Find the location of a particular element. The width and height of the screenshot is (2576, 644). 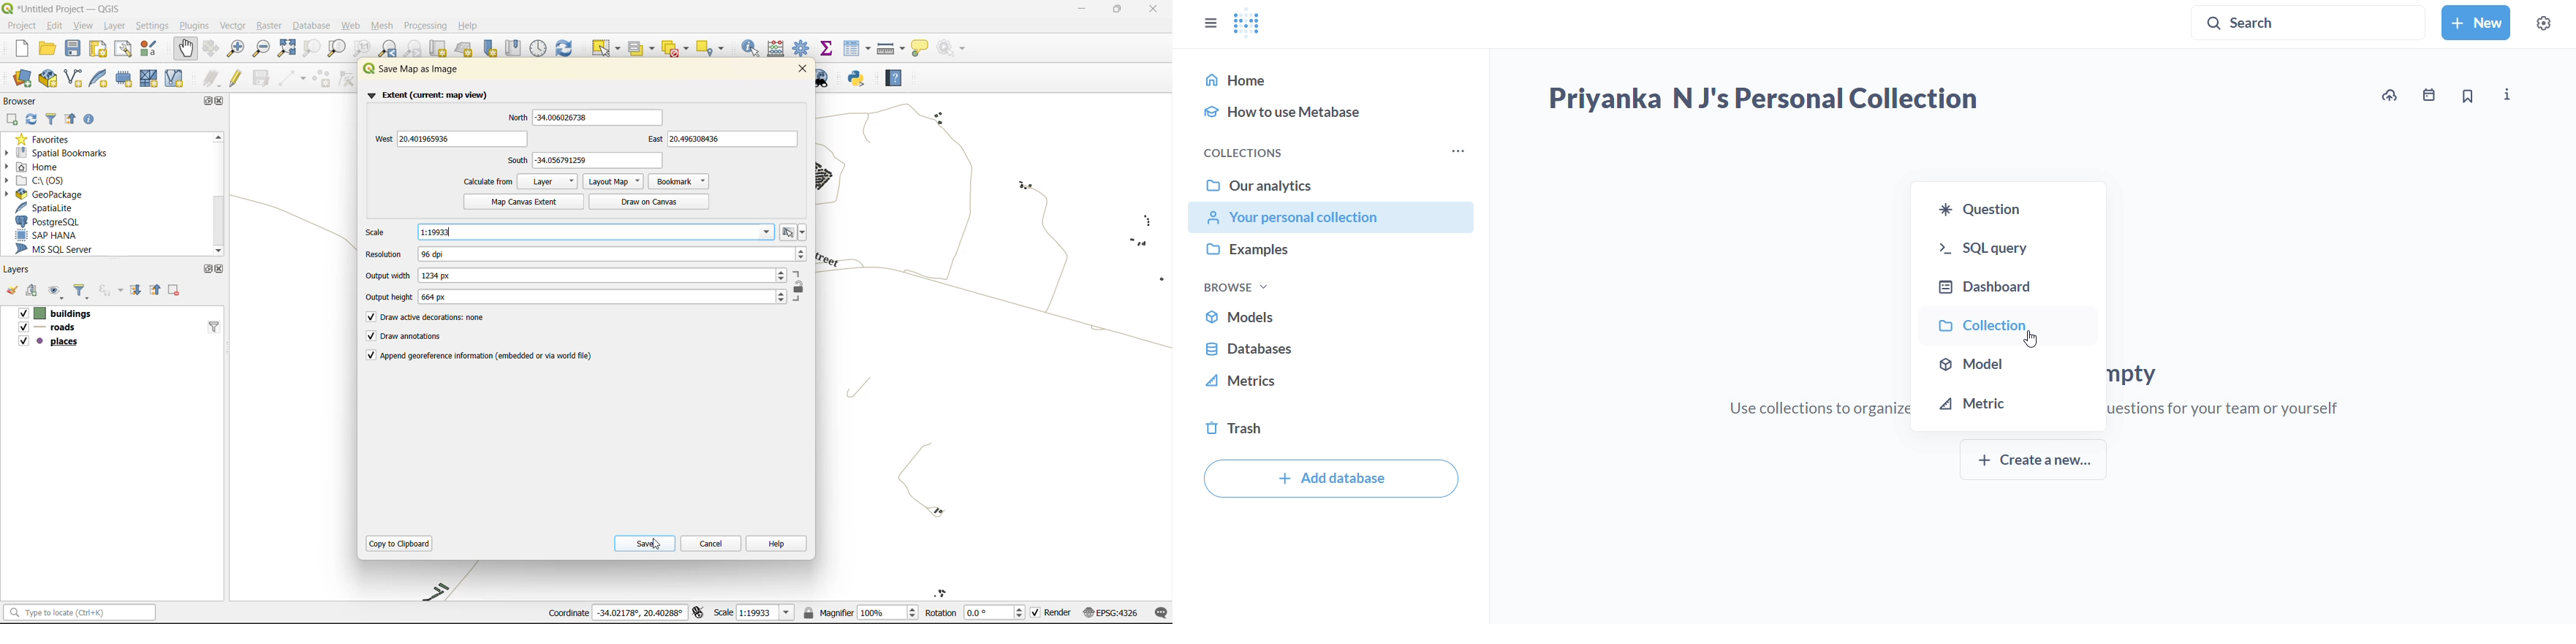

maximize is located at coordinates (206, 101).